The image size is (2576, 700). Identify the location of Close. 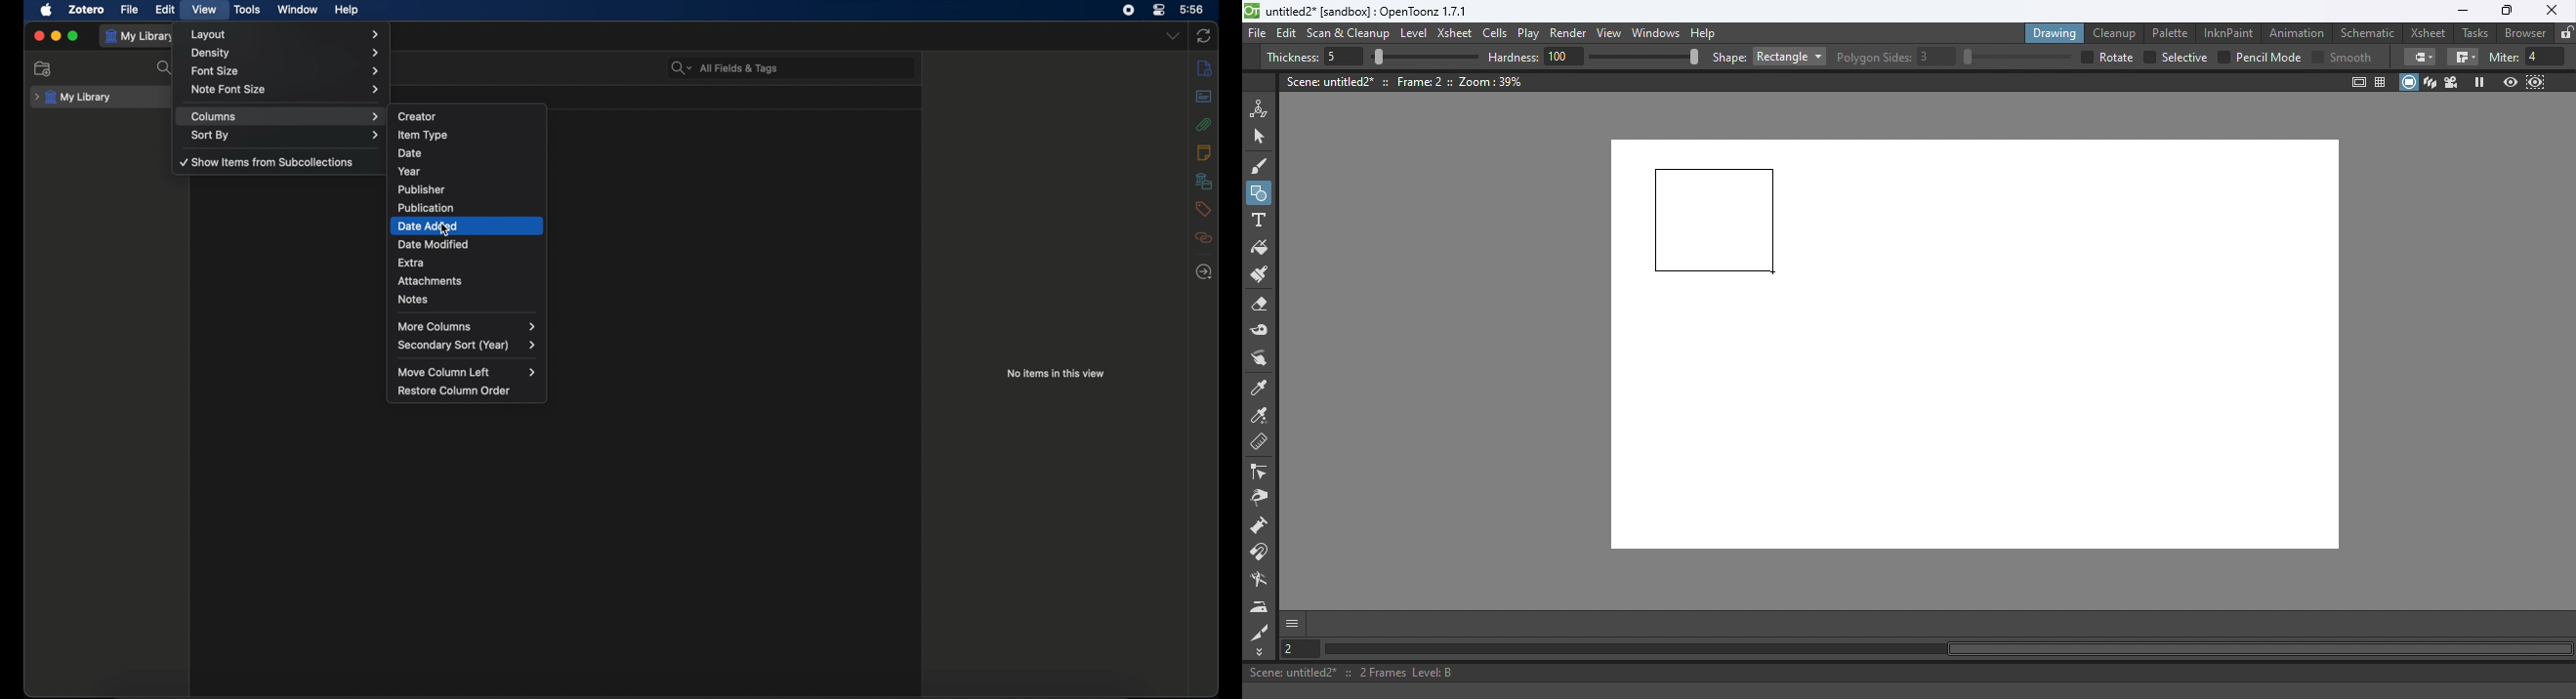
(2551, 11).